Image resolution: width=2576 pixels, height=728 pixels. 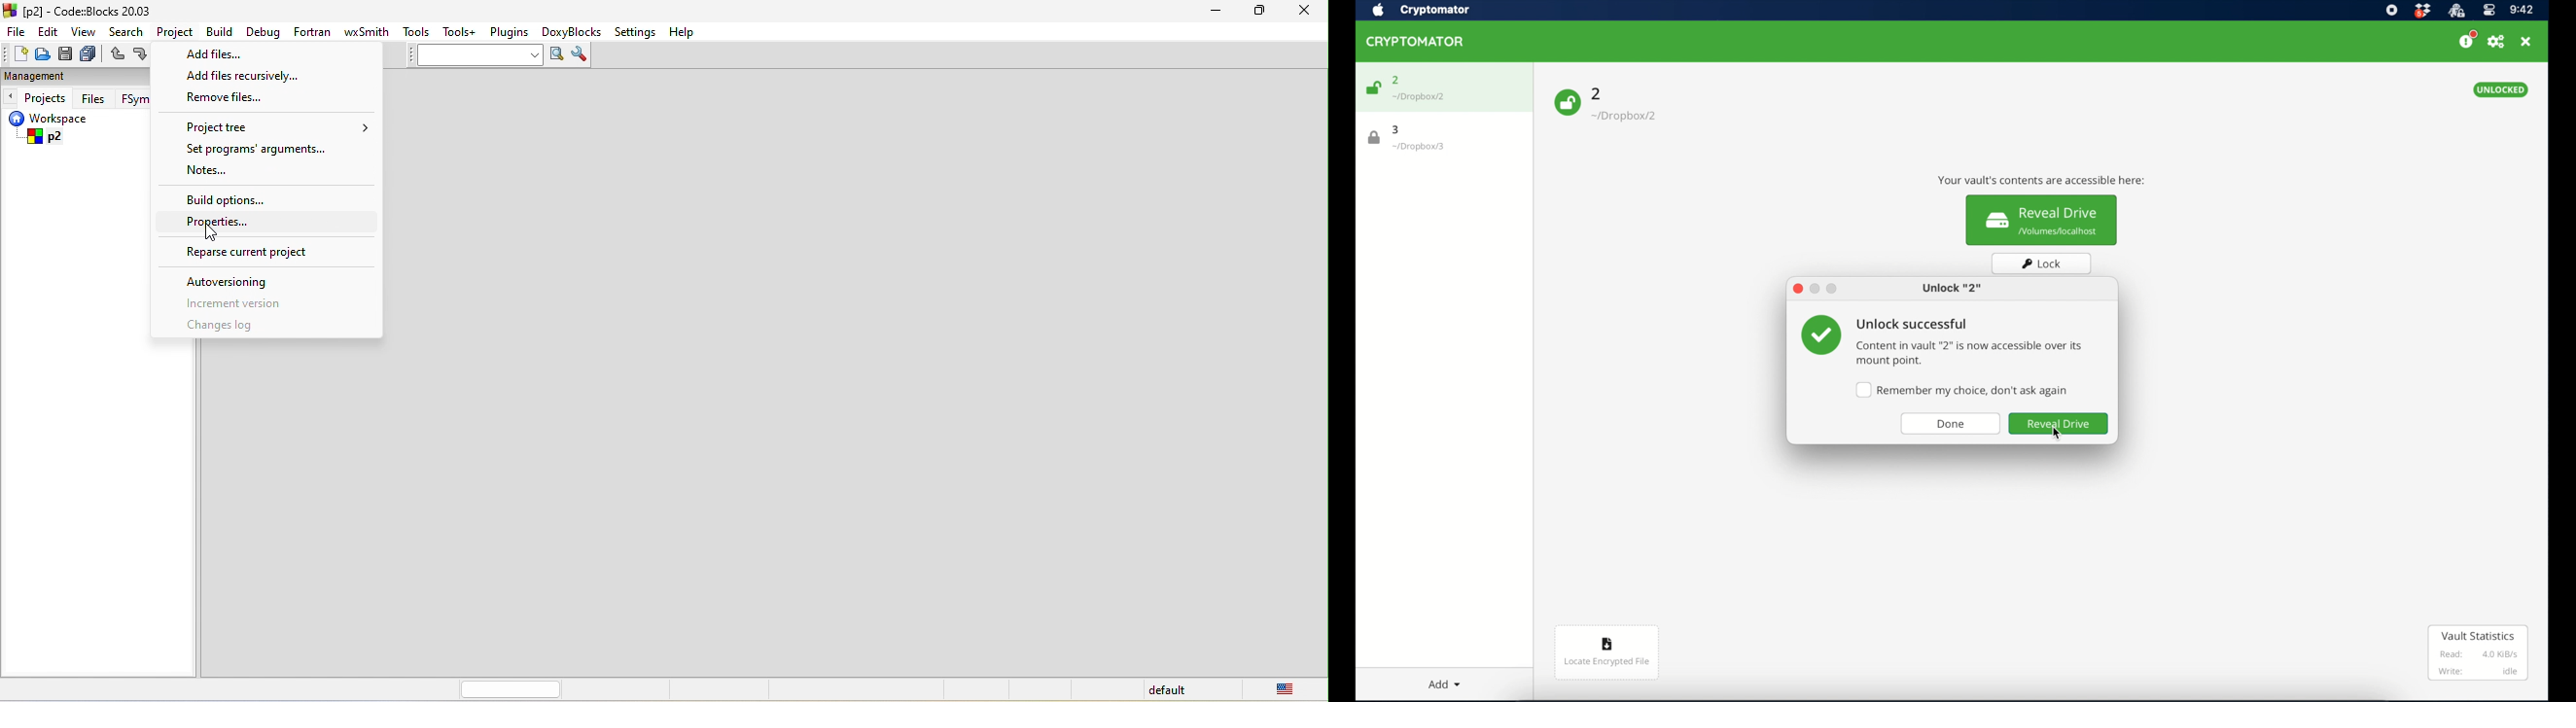 What do you see at coordinates (66, 53) in the screenshot?
I see `save` at bounding box center [66, 53].